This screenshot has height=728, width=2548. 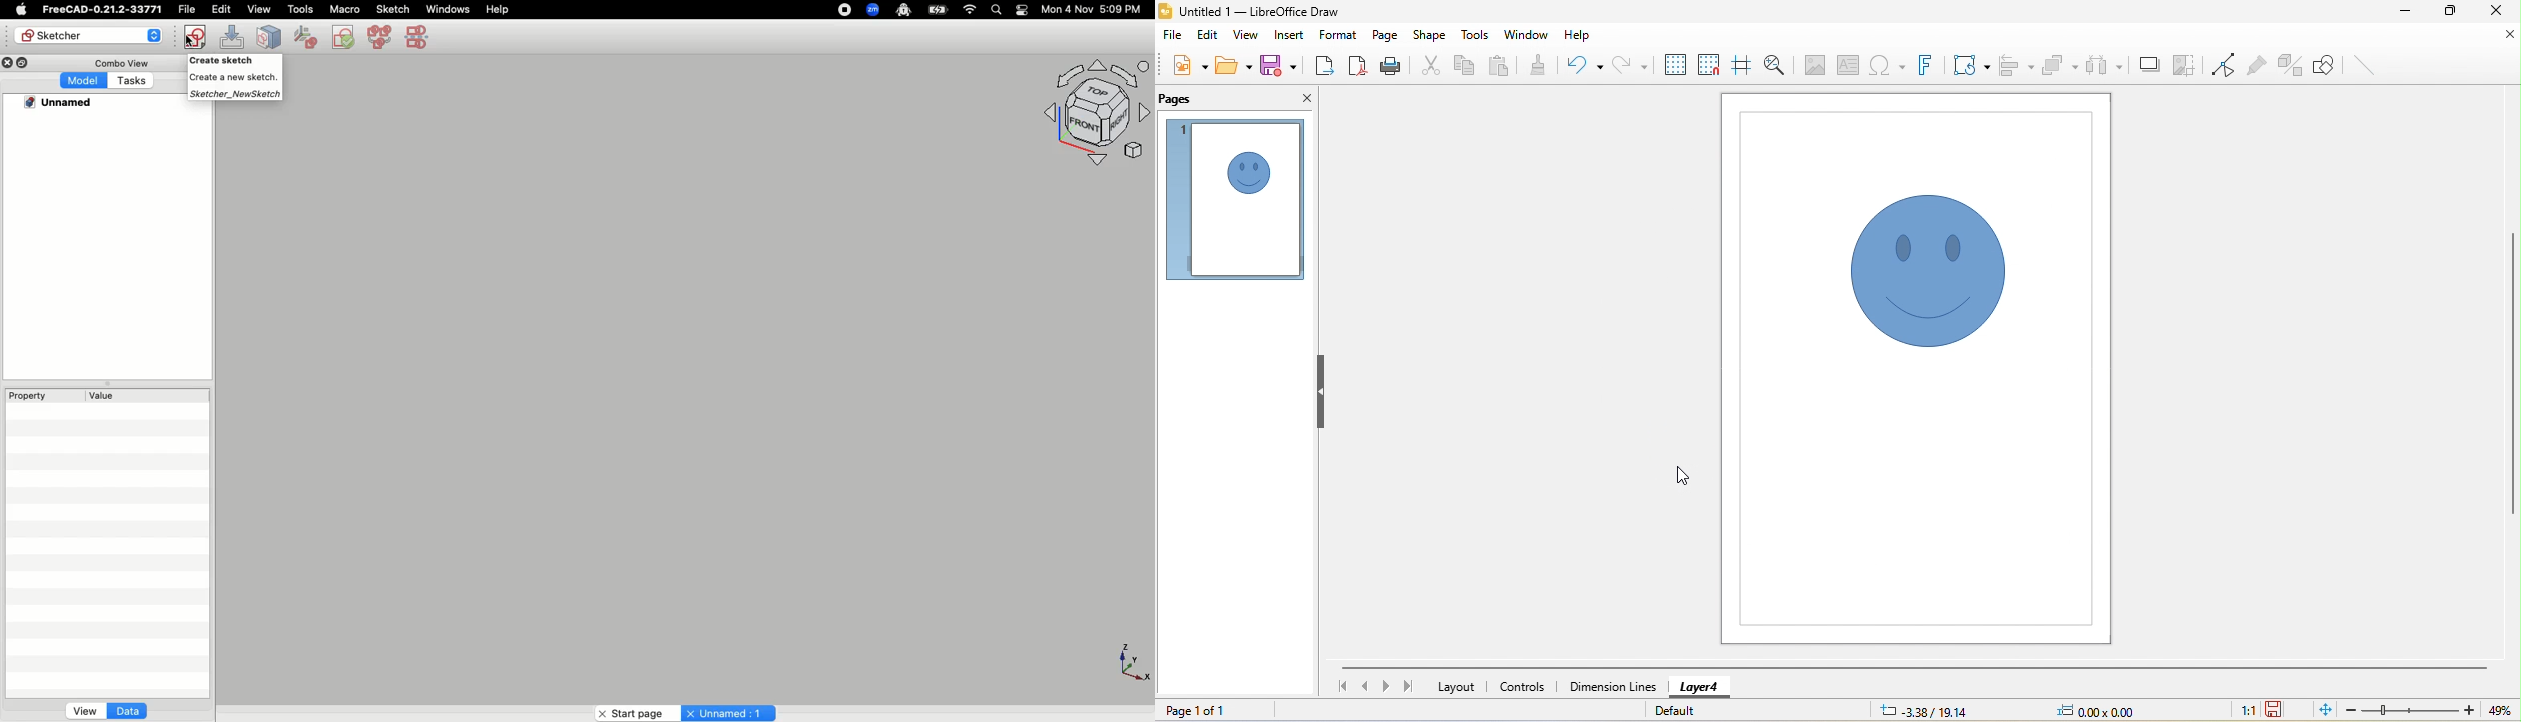 I want to click on align object, so click(x=2016, y=67).